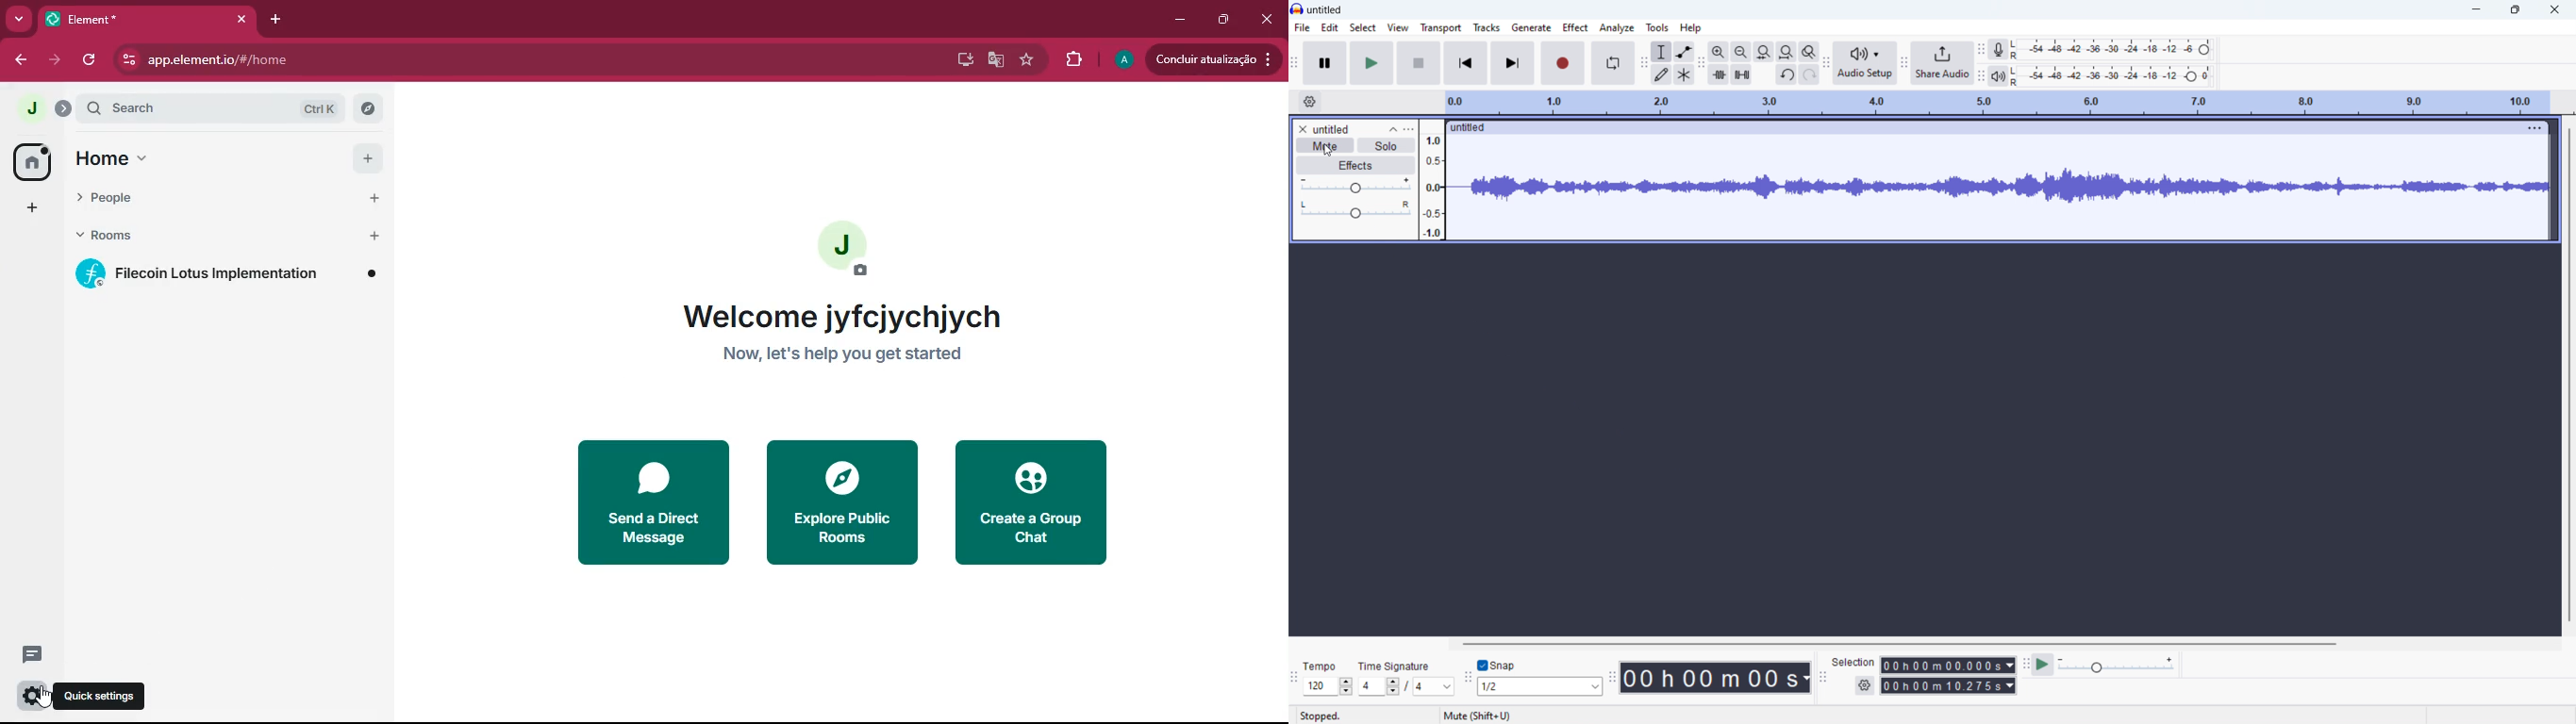 The width and height of the screenshot is (2576, 728). What do you see at coordinates (1999, 186) in the screenshot?
I see `track waveform` at bounding box center [1999, 186].